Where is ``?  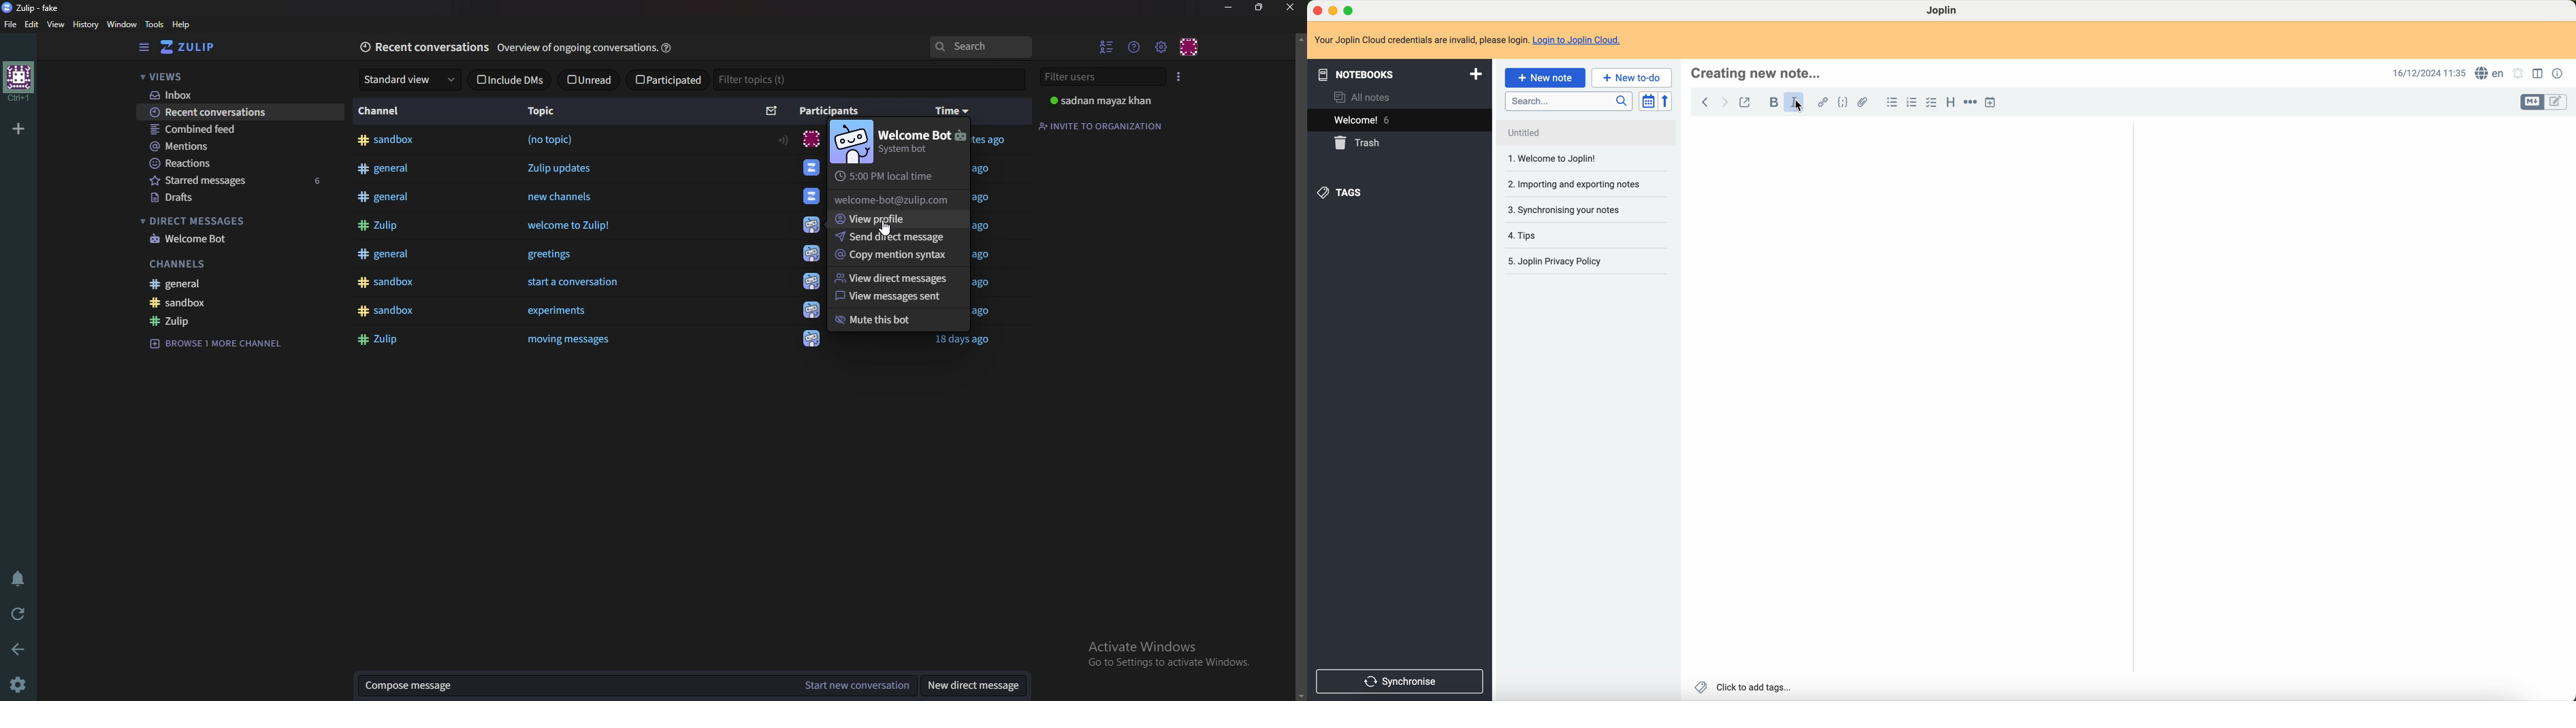
 is located at coordinates (379, 225).